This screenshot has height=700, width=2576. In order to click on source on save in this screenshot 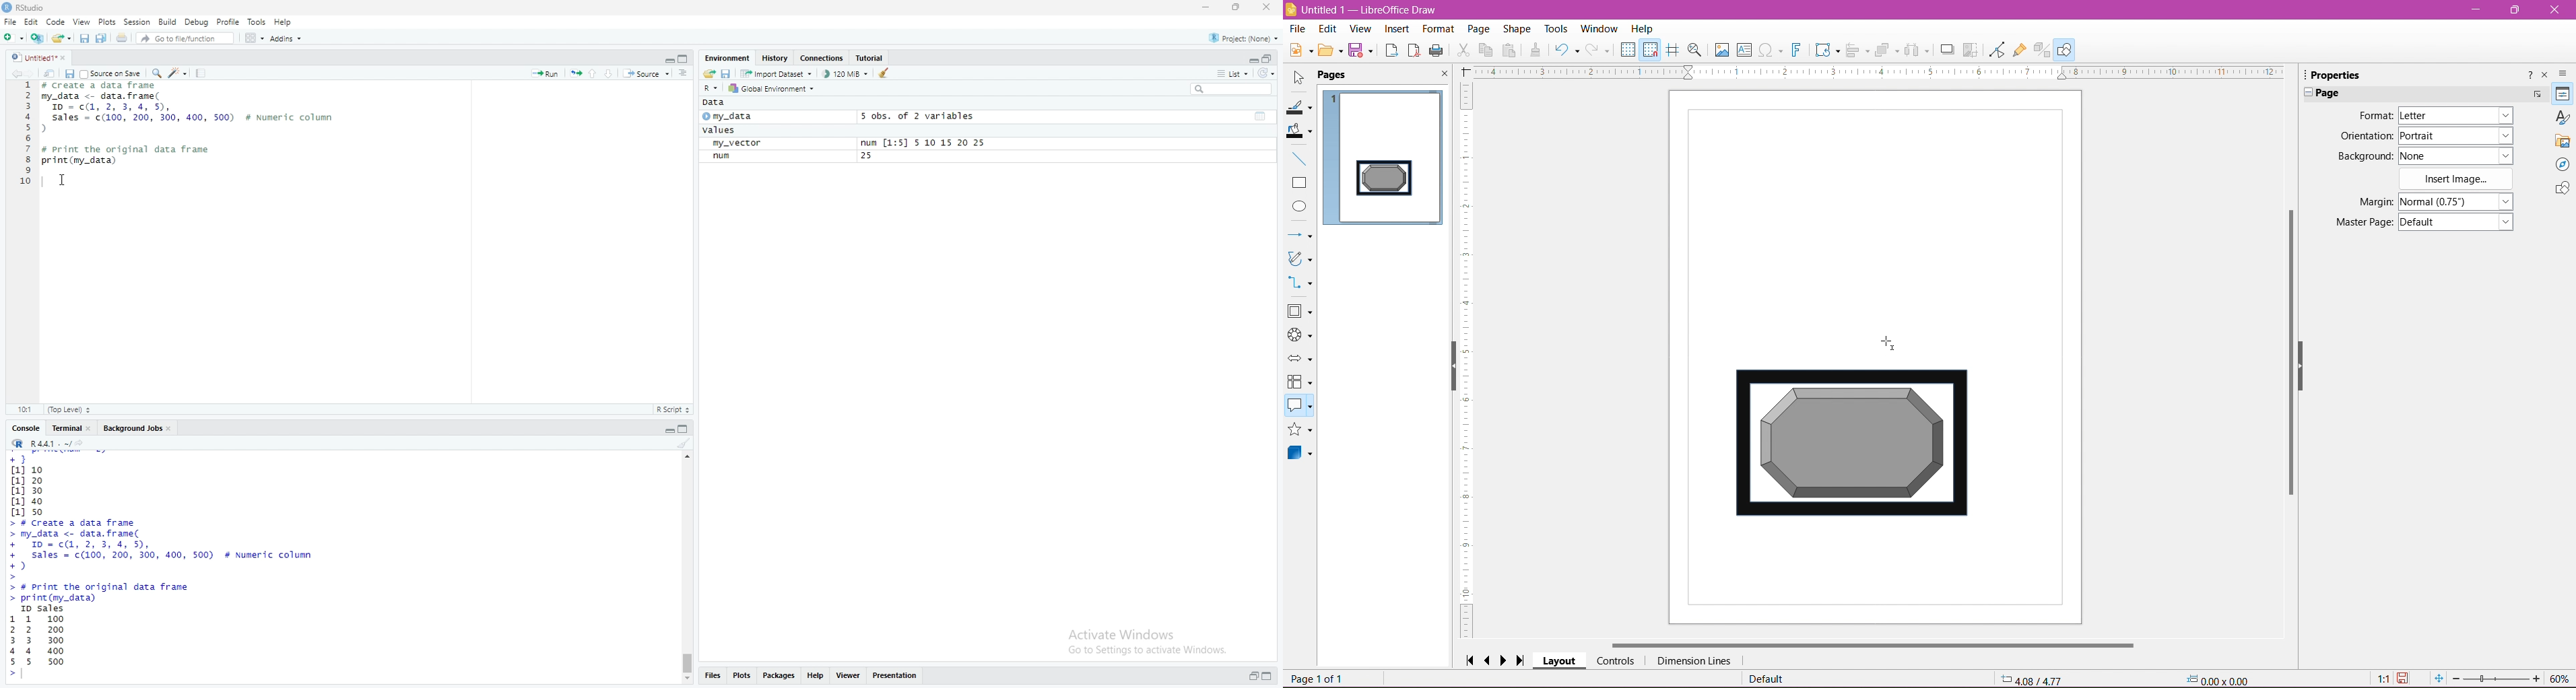, I will do `click(112, 75)`.